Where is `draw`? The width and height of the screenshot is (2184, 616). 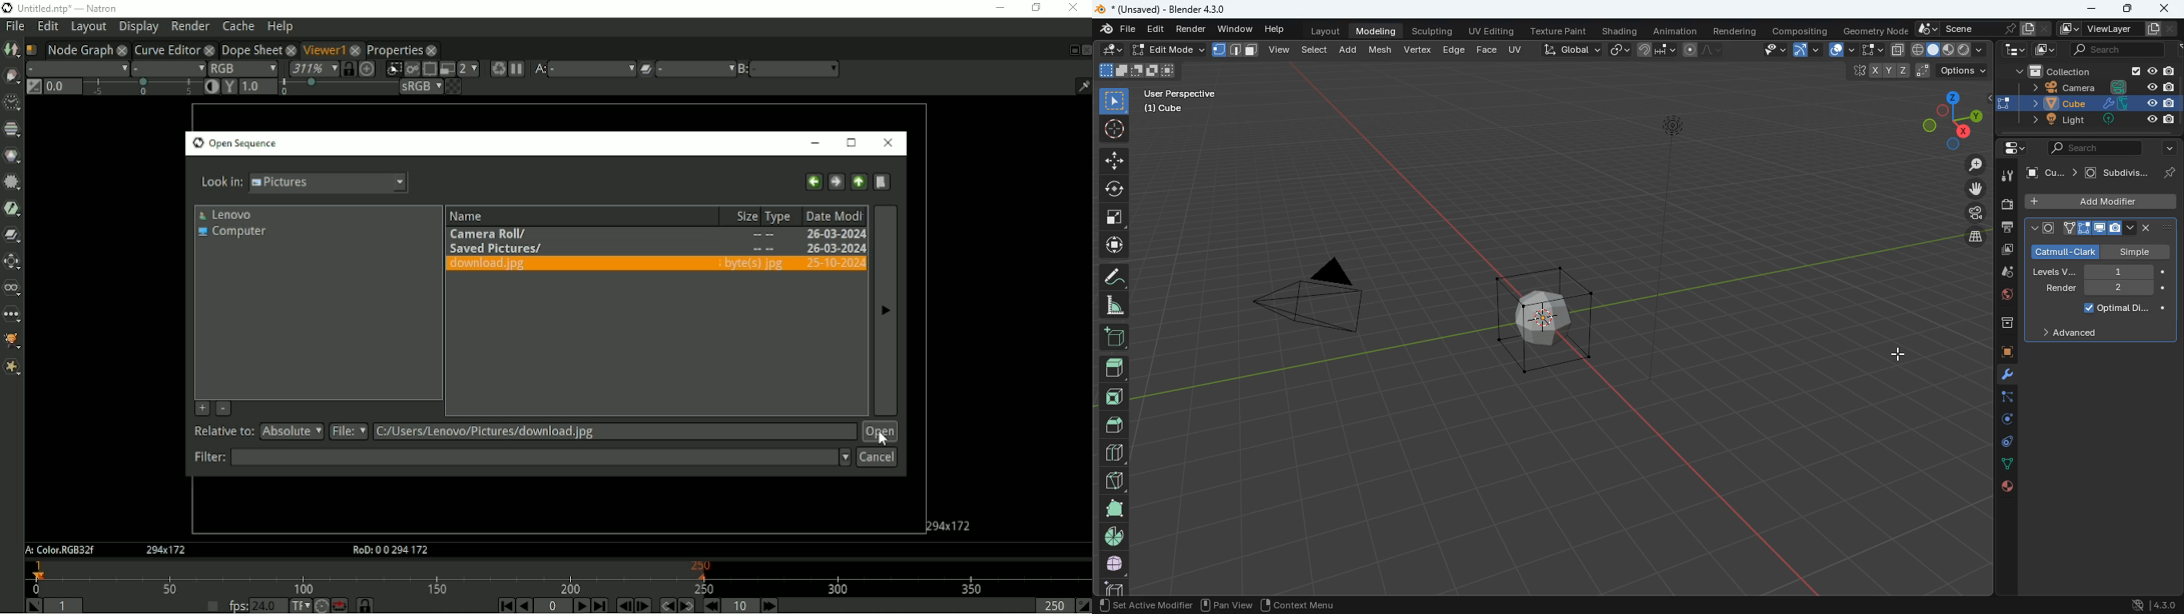
draw is located at coordinates (1704, 49).